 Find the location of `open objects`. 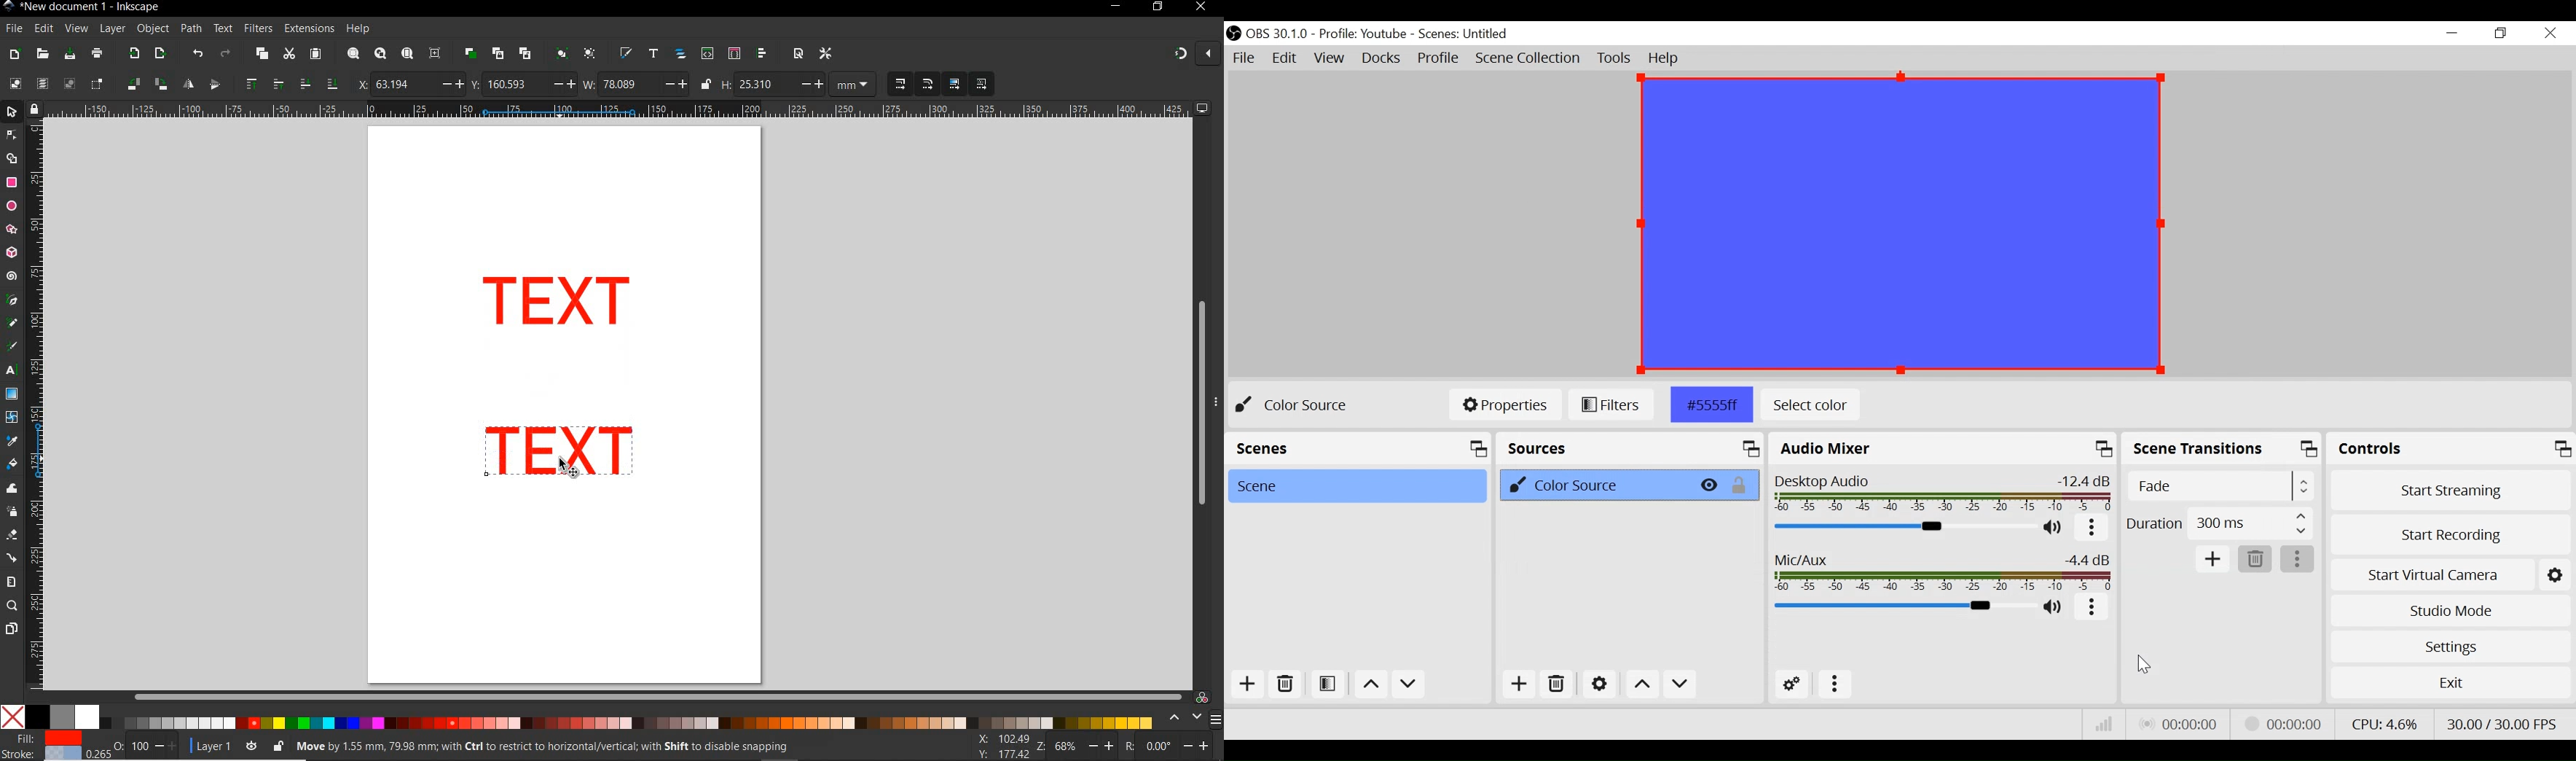

open objects is located at coordinates (680, 55).